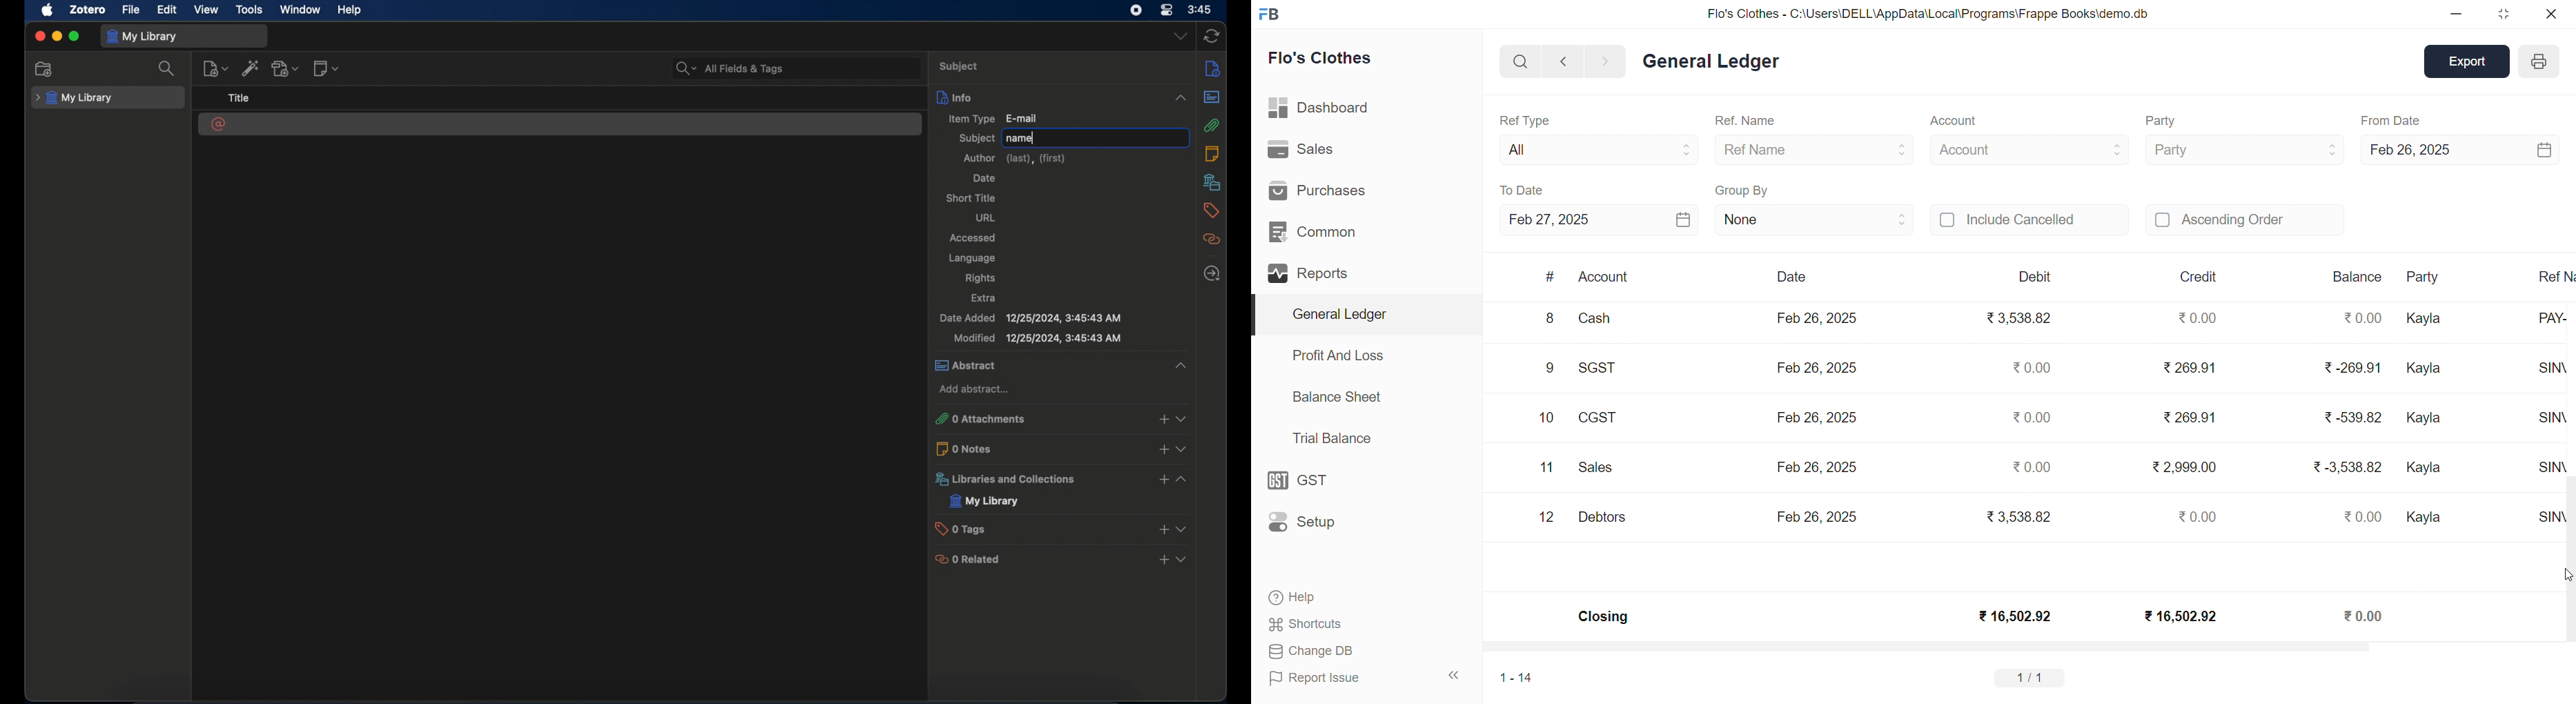  I want to click on Help, so click(1297, 599).